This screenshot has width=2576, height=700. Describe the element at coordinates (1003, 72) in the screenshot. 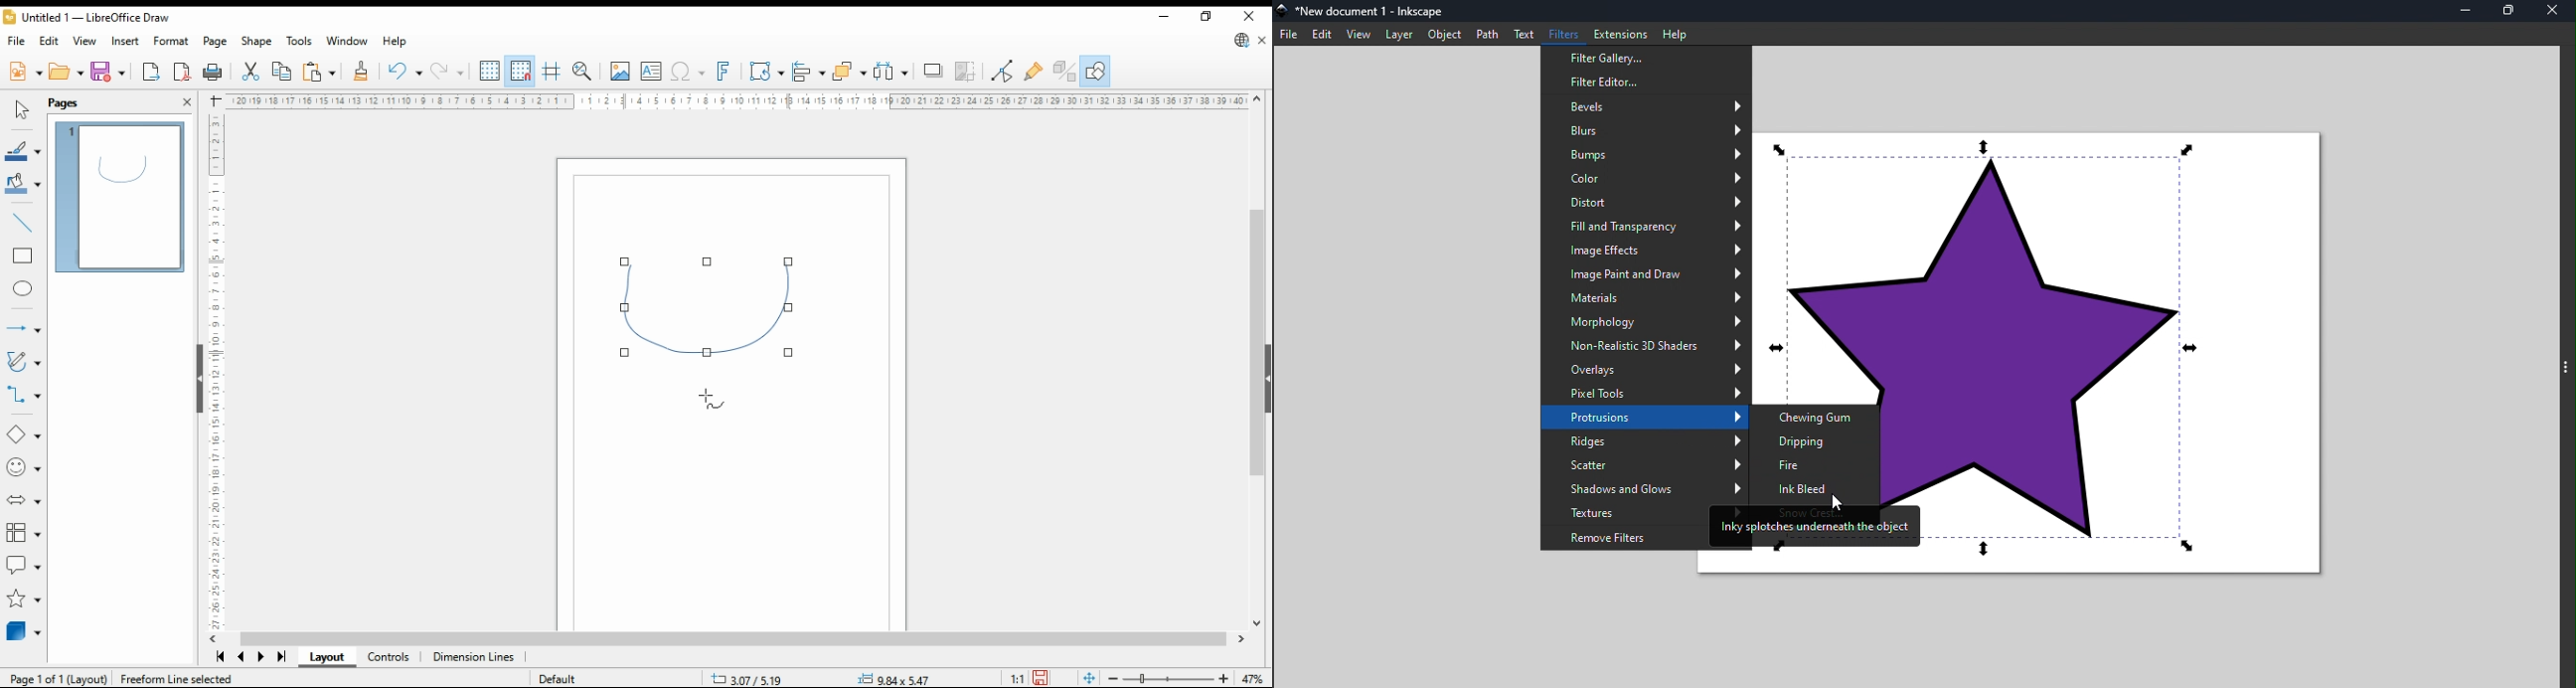

I see `toggle point edit mode` at that location.